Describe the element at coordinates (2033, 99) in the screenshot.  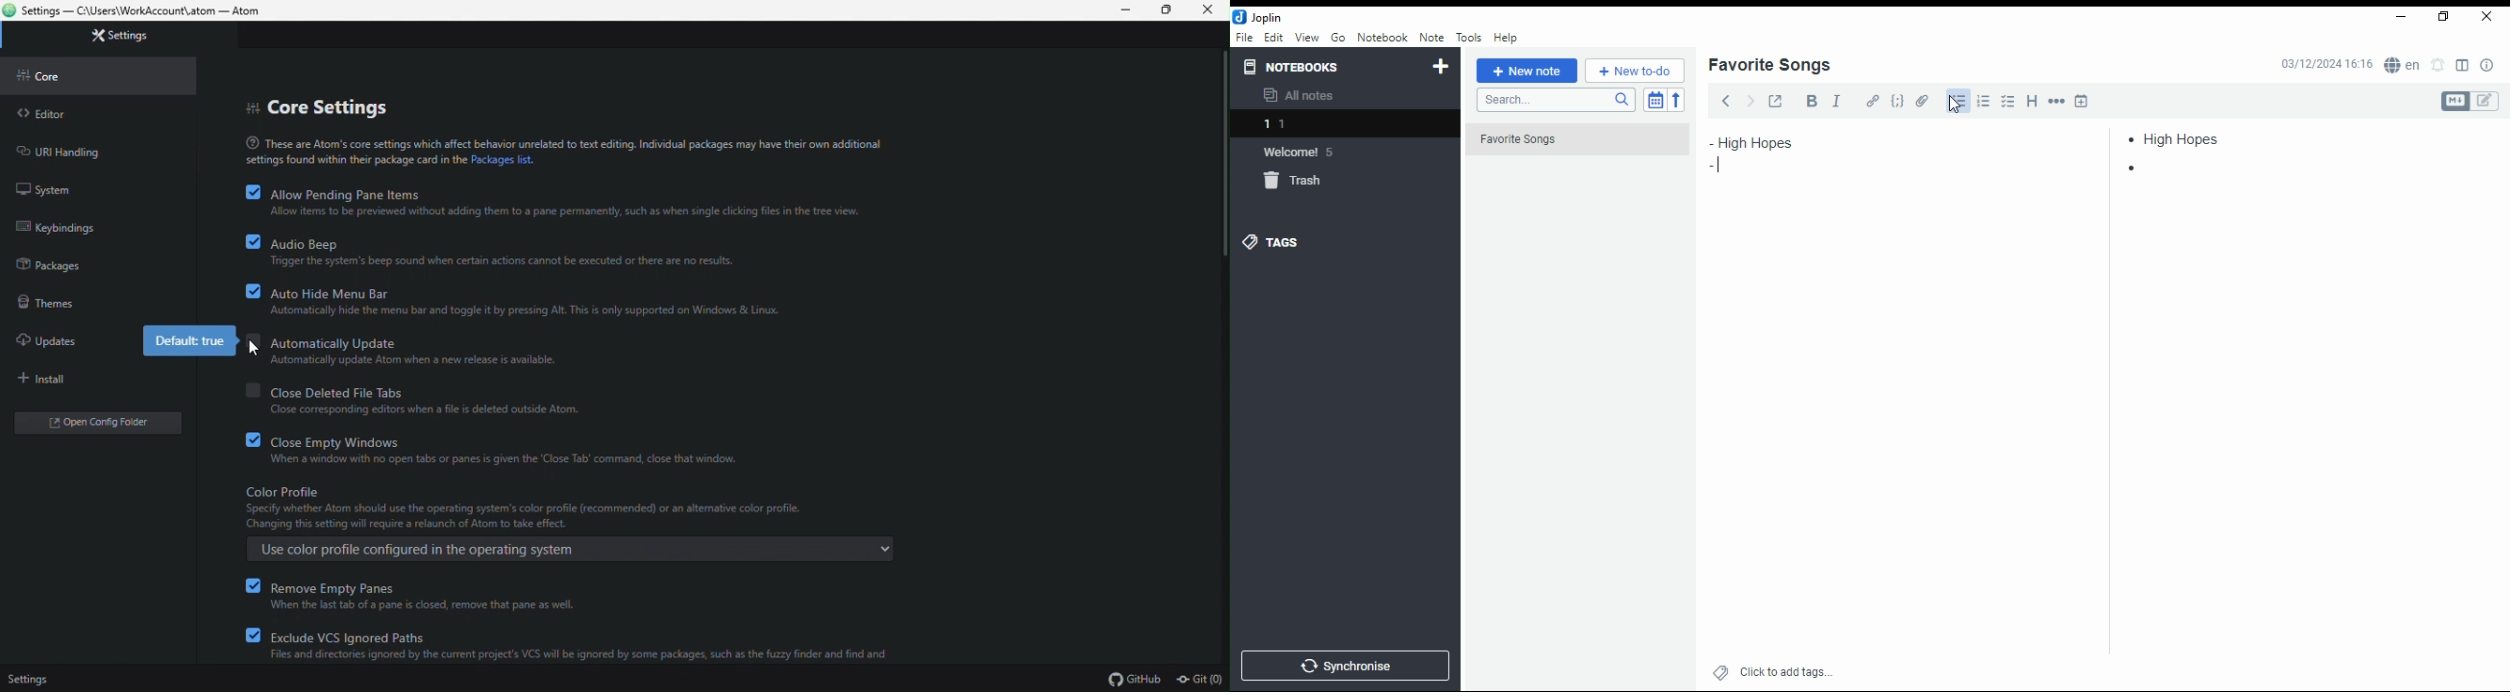
I see `heading` at that location.